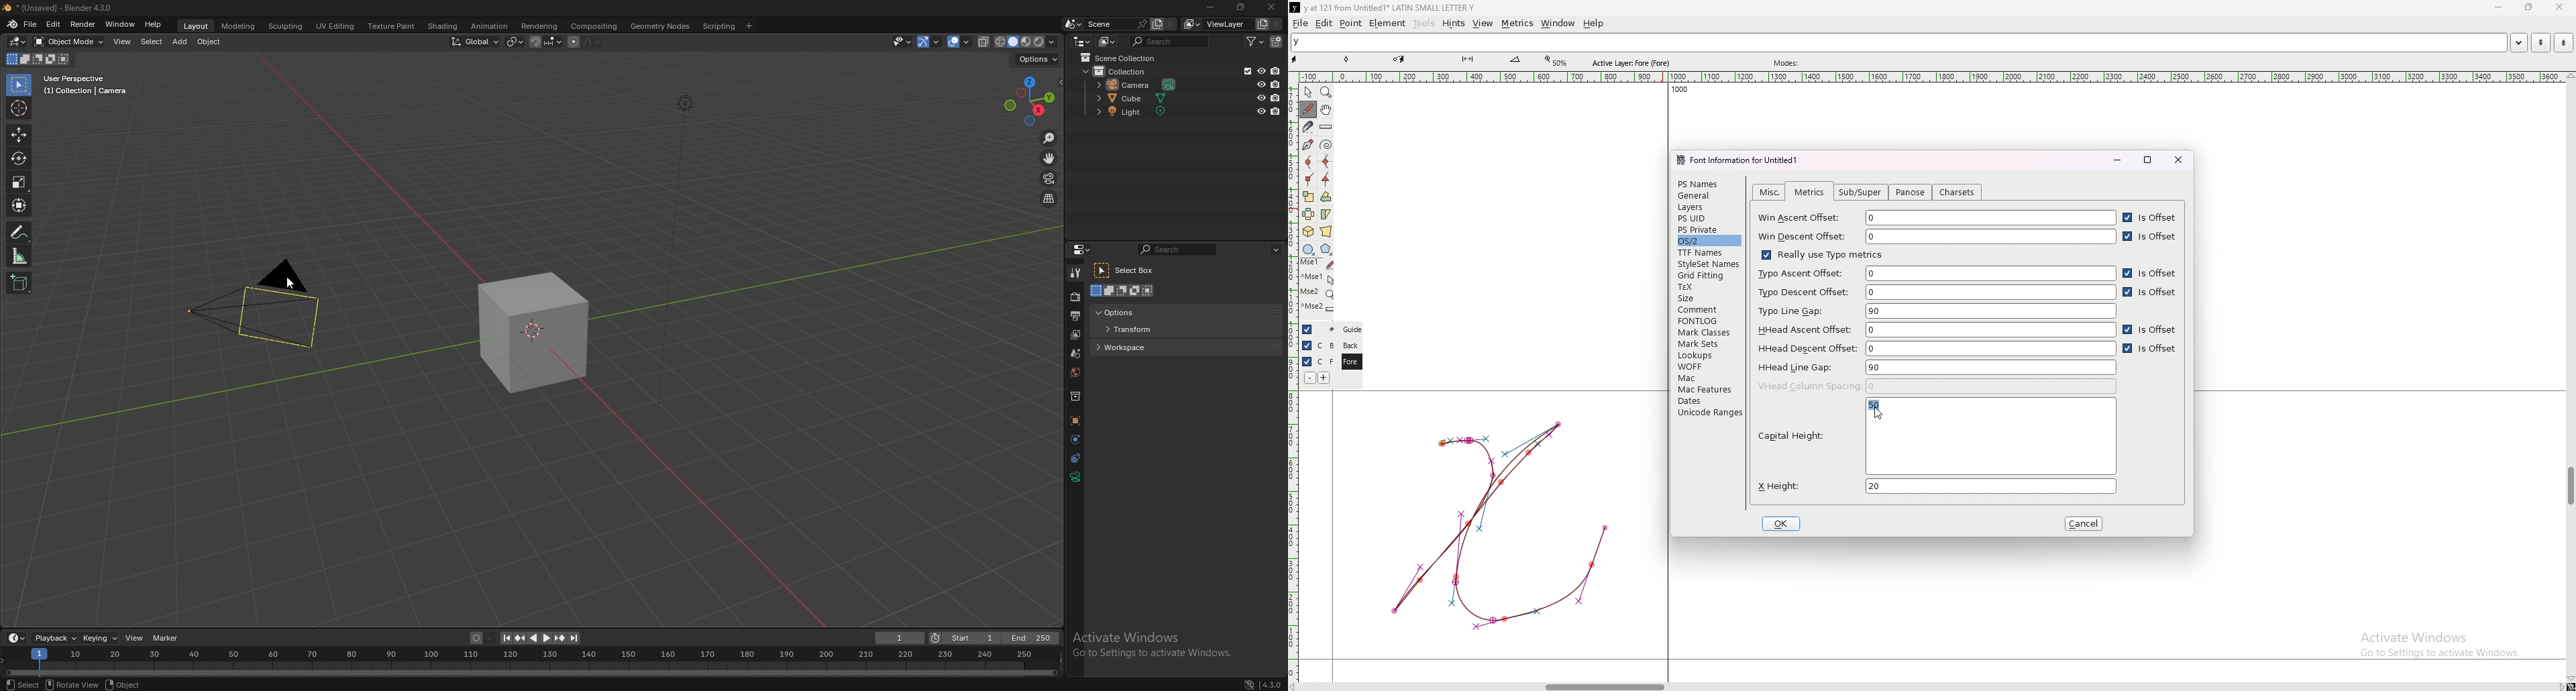 The height and width of the screenshot is (700, 2576). I want to click on add cube, so click(17, 283).